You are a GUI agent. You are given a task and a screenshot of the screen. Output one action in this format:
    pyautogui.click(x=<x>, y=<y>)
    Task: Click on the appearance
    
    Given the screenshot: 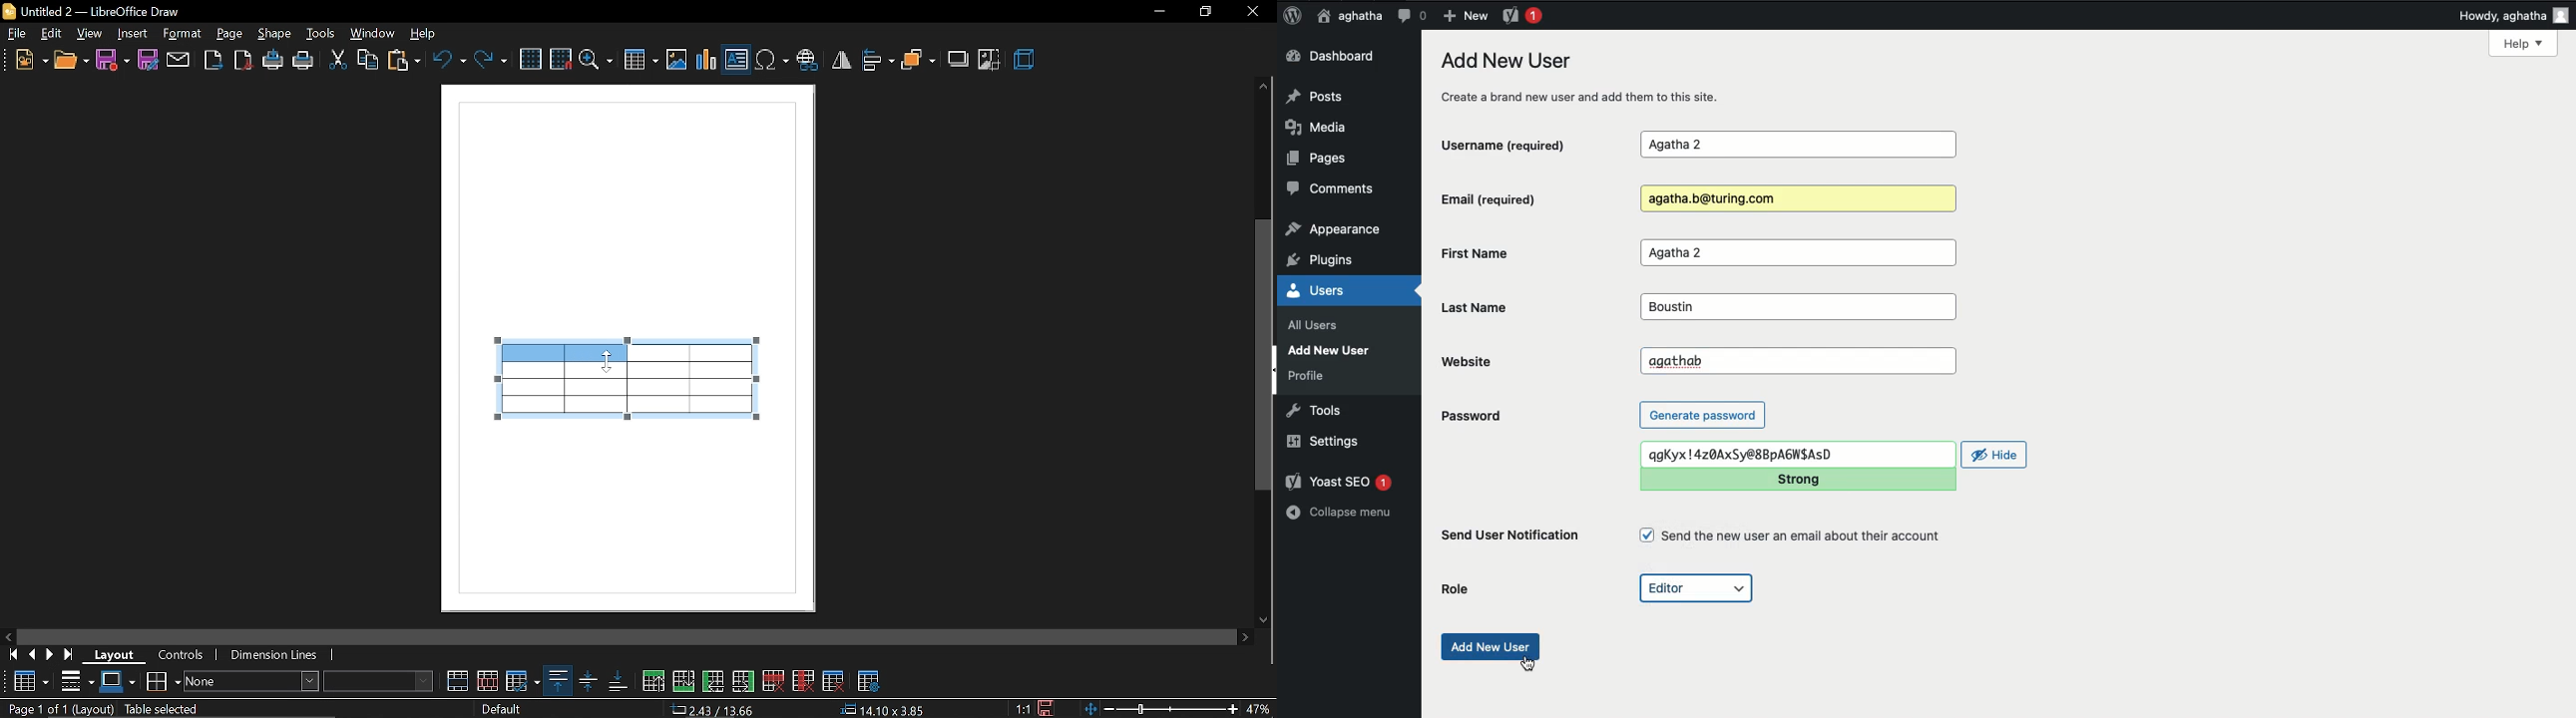 What is the action you would take?
    pyautogui.click(x=1334, y=231)
    